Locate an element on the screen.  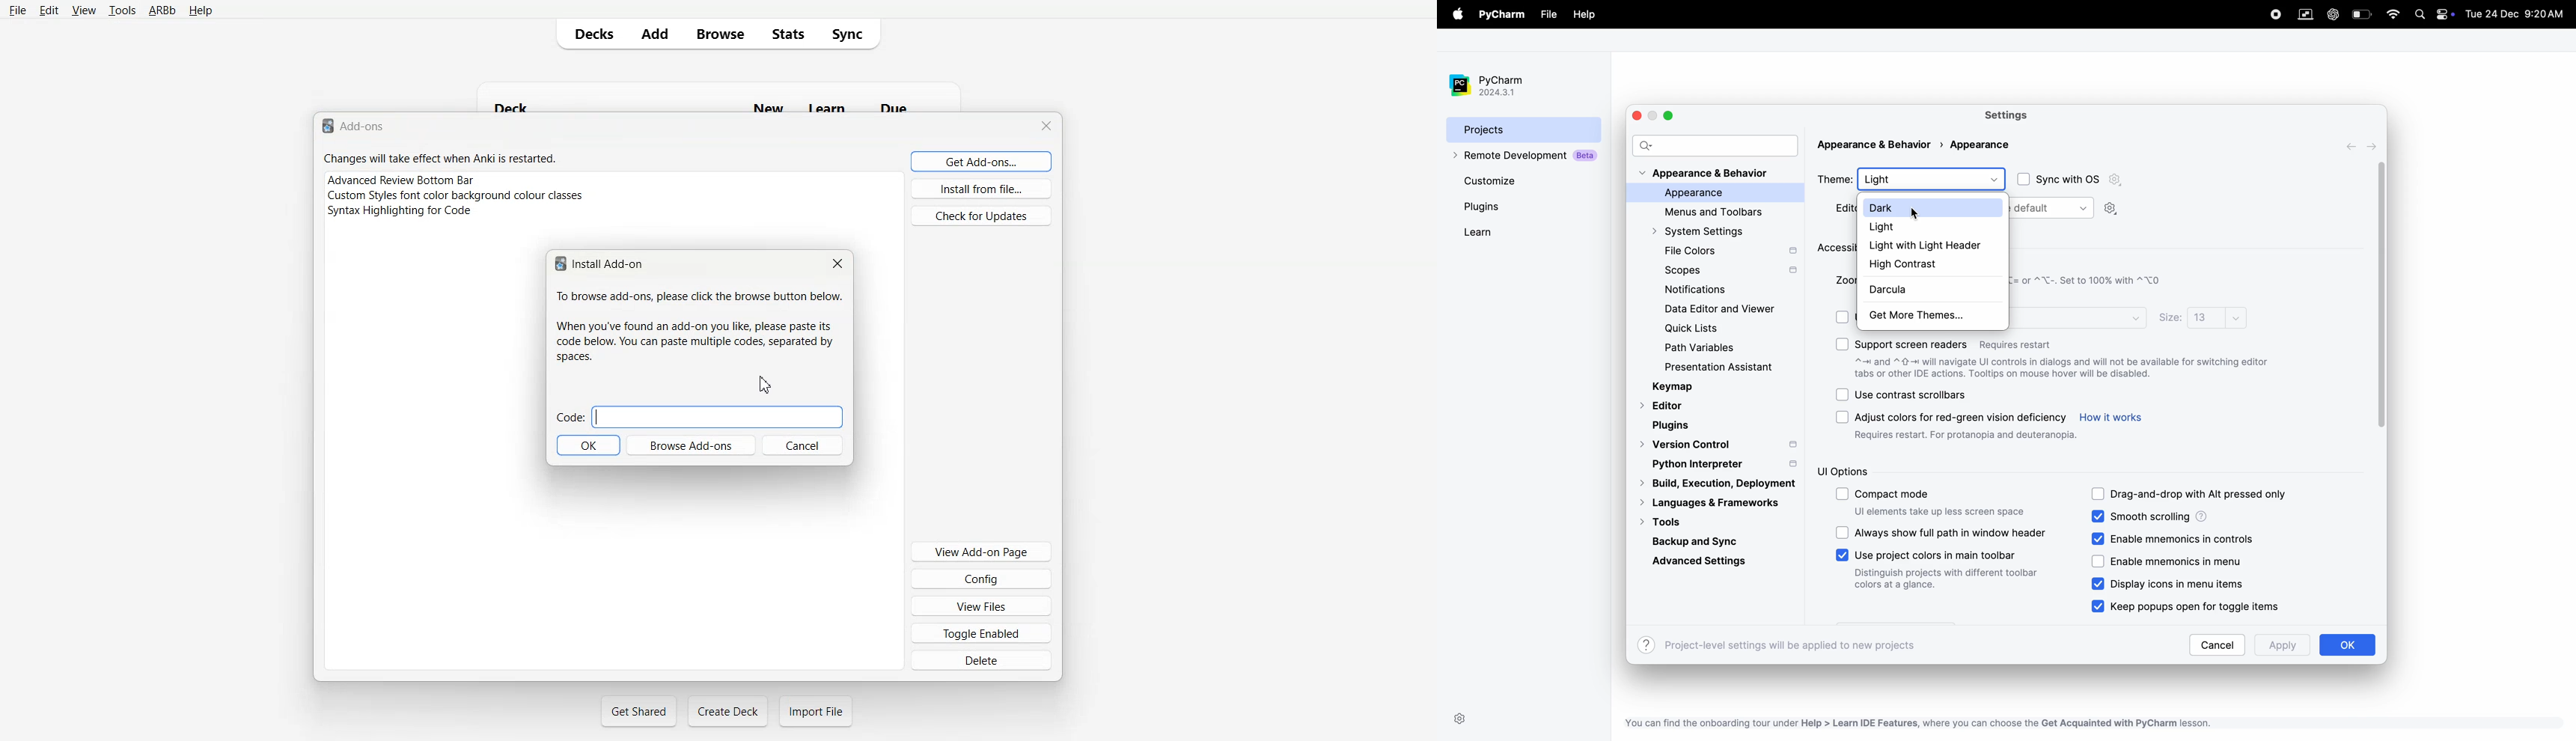
next is located at coordinates (2374, 146).